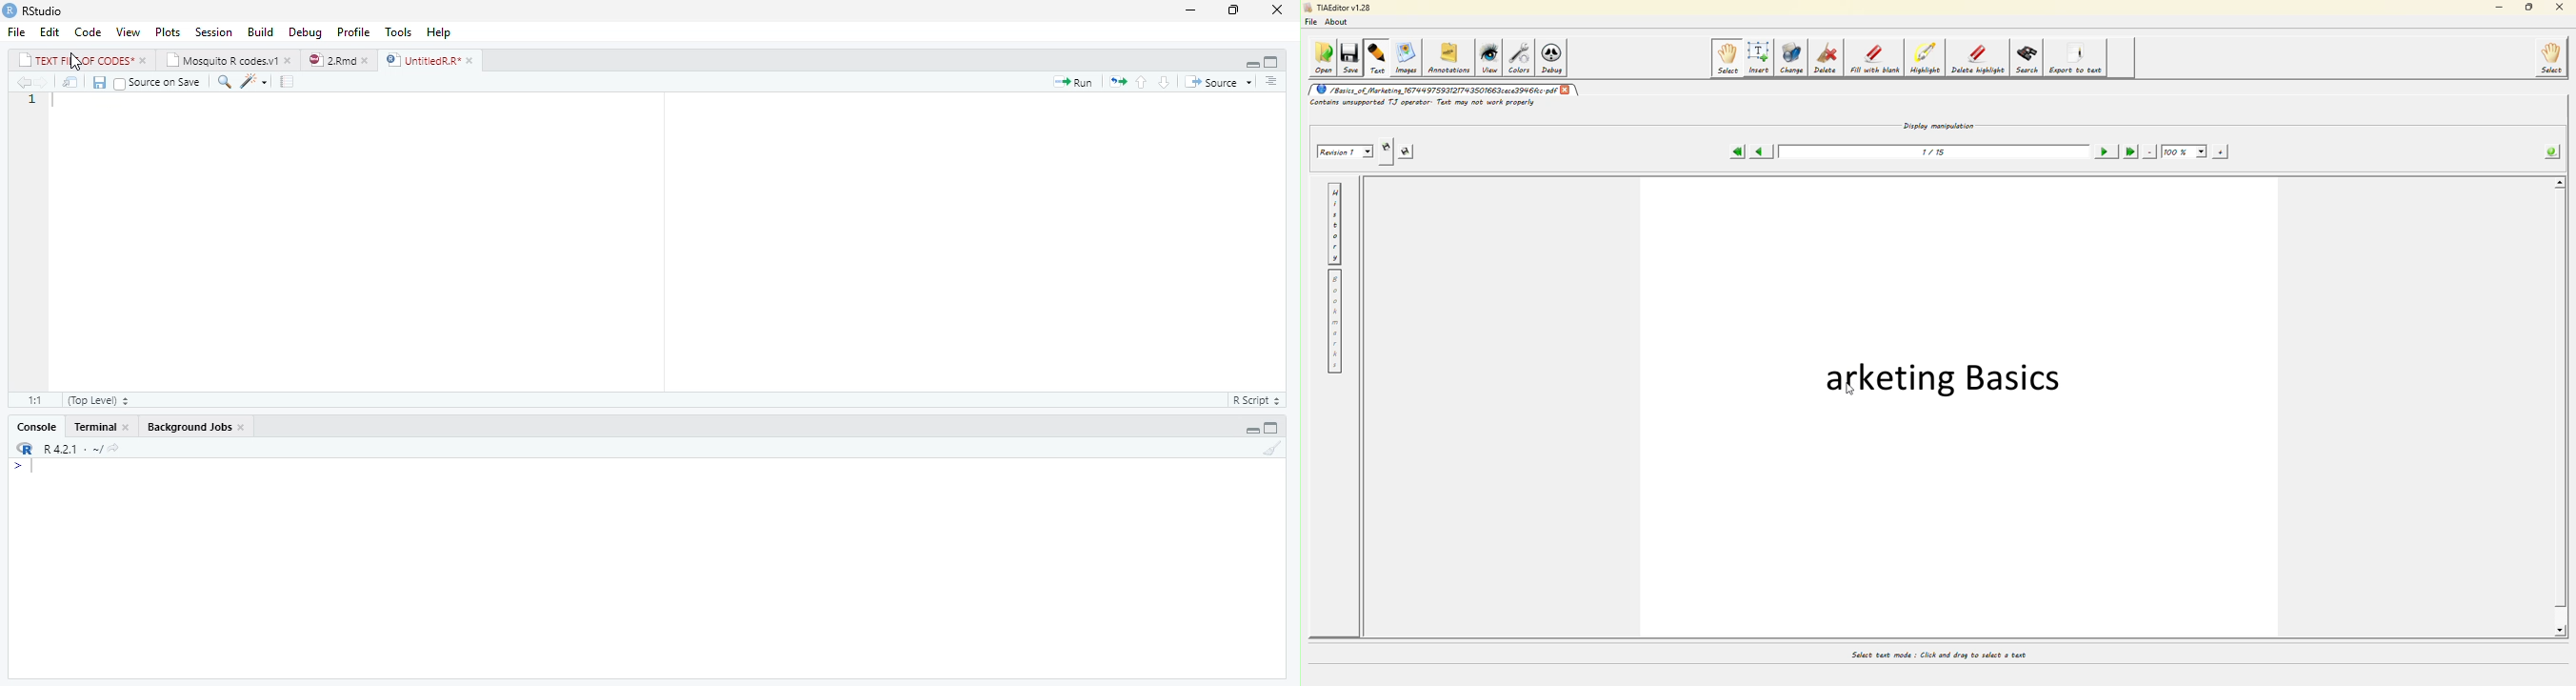 This screenshot has height=700, width=2576. I want to click on Console, so click(648, 569).